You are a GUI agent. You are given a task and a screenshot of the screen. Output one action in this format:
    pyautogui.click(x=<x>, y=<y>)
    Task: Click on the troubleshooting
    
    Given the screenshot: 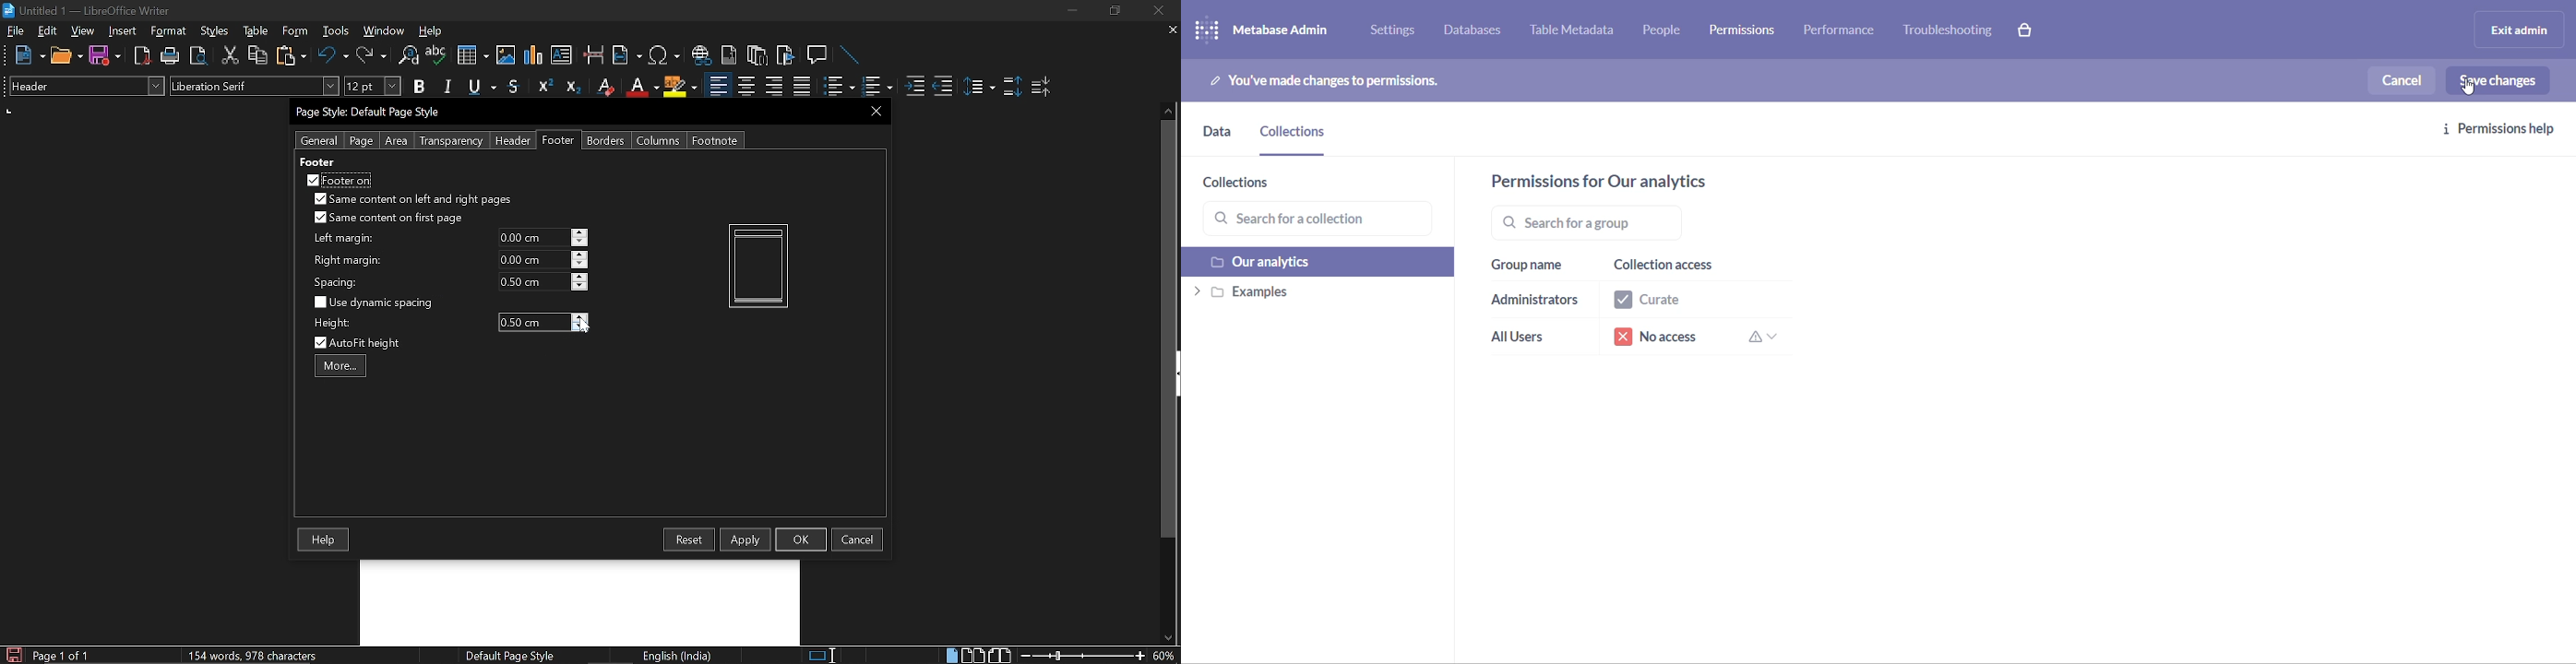 What is the action you would take?
    pyautogui.click(x=1949, y=31)
    